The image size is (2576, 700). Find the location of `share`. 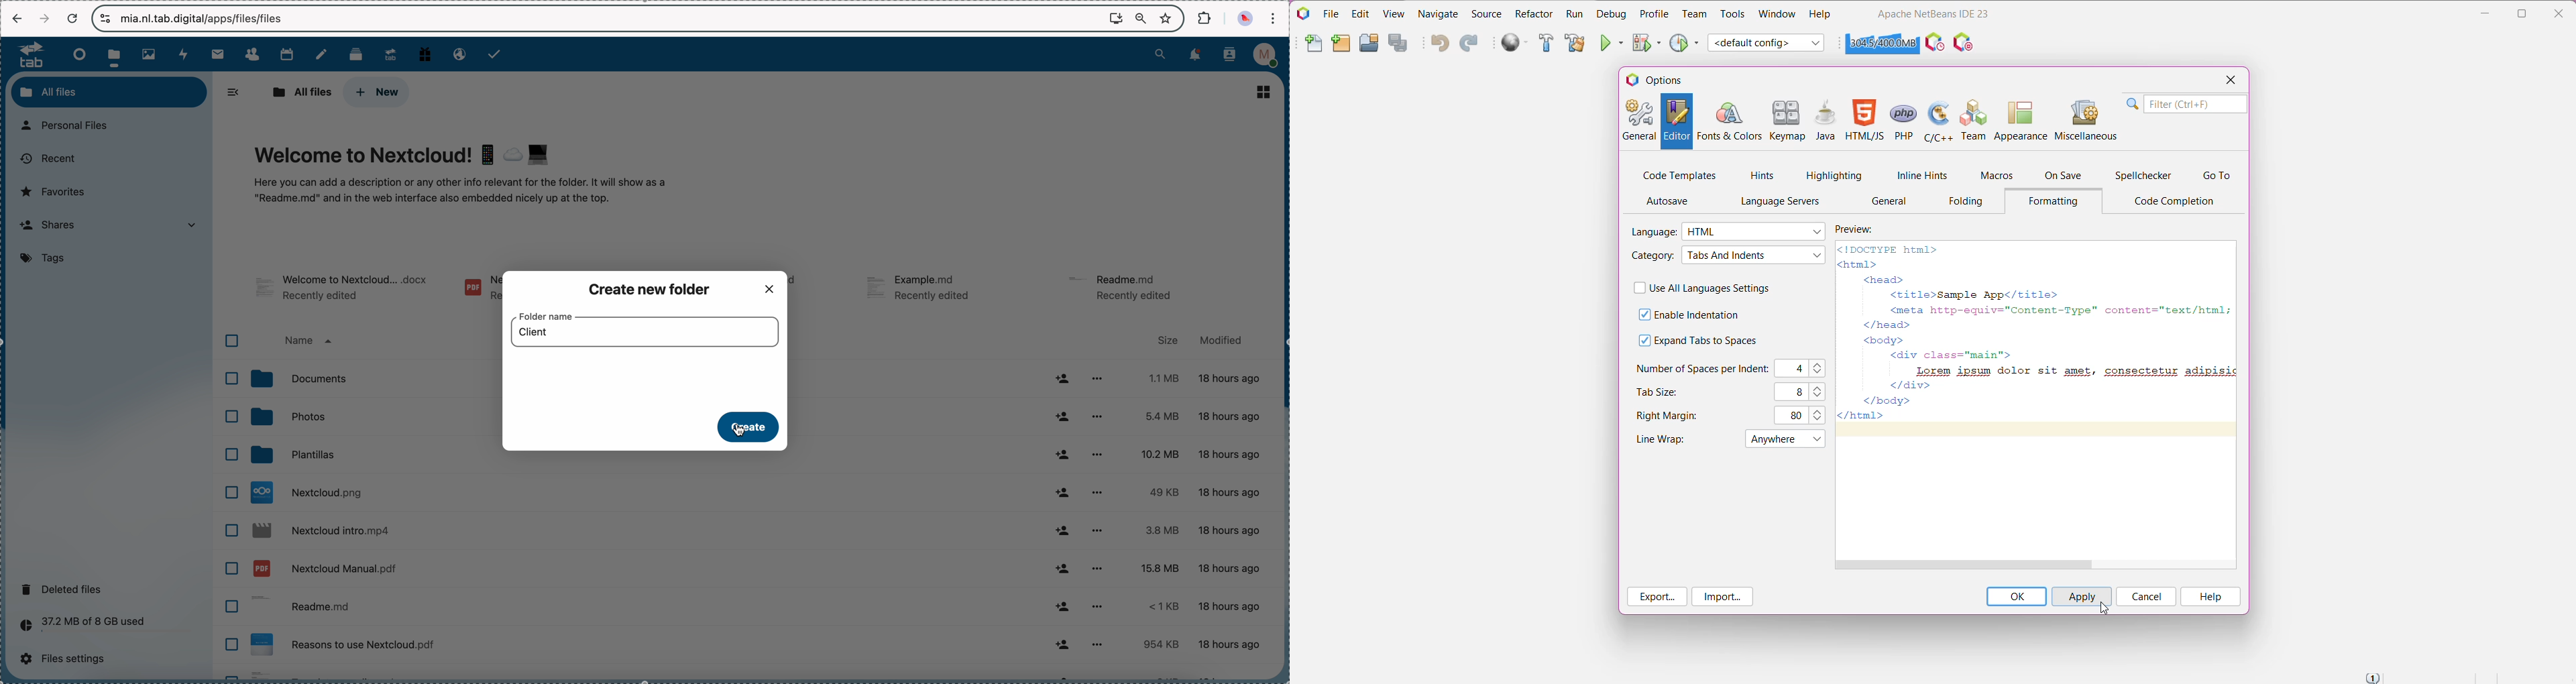

share is located at coordinates (1064, 454).